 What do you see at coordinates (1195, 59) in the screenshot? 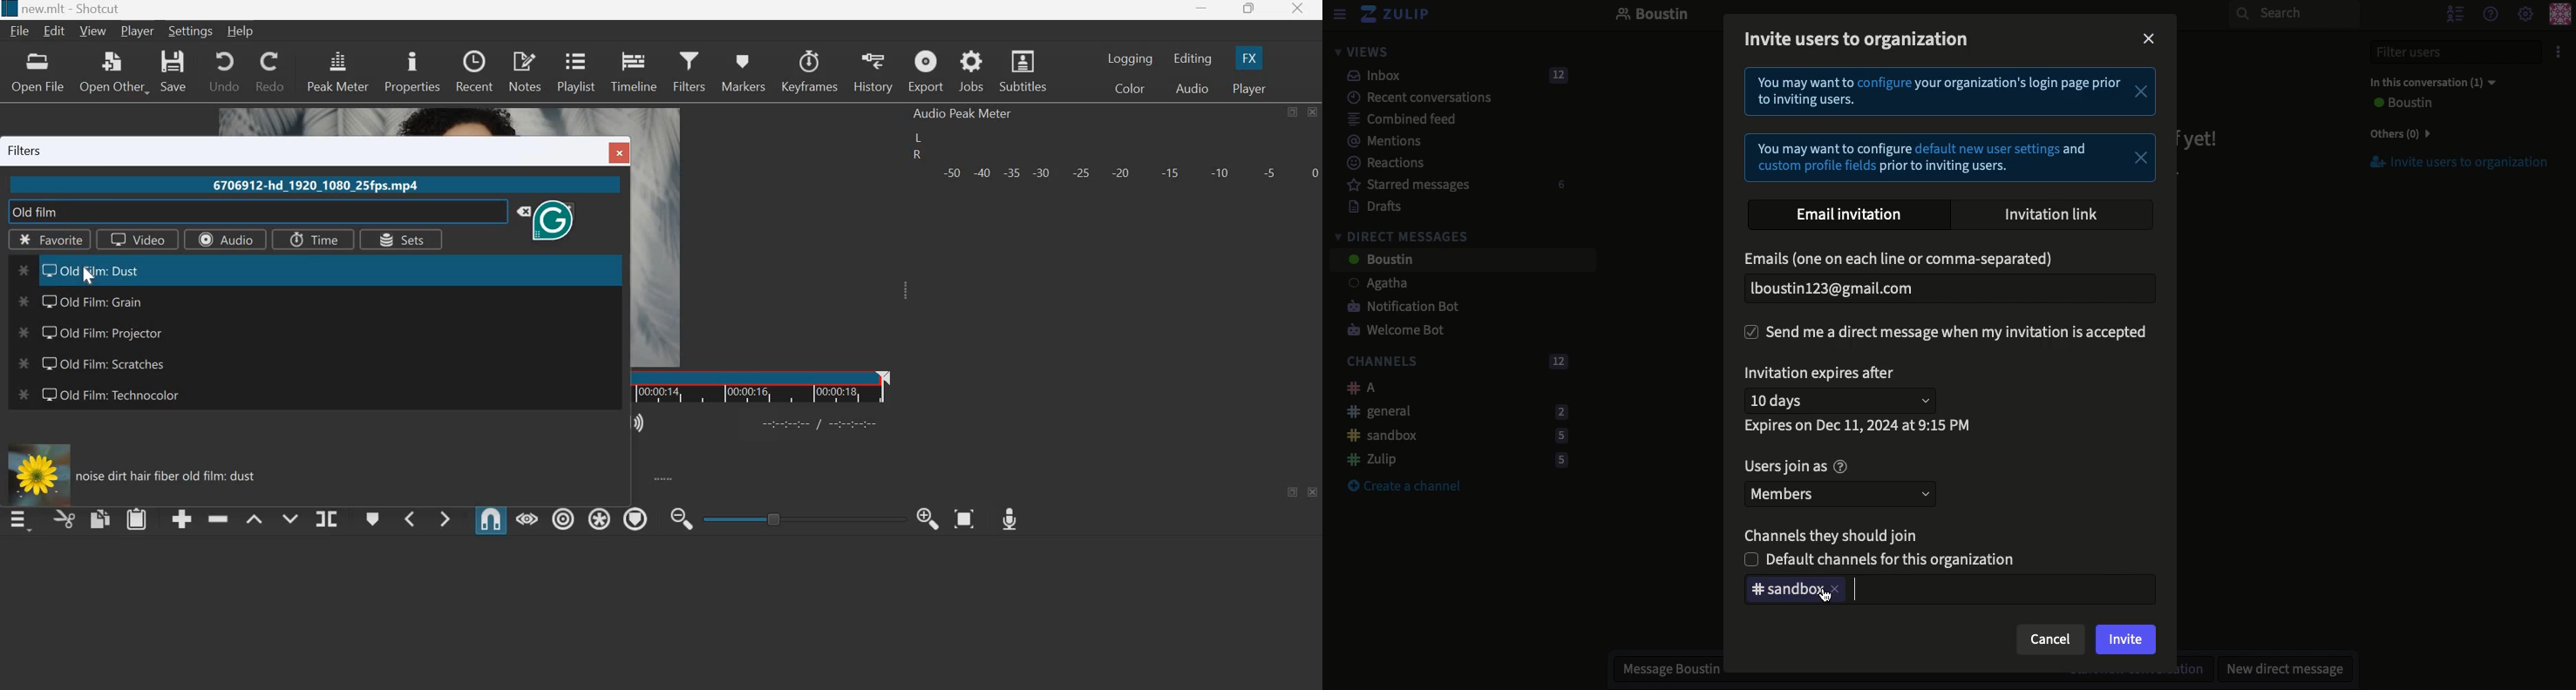
I see `Editing` at bounding box center [1195, 59].